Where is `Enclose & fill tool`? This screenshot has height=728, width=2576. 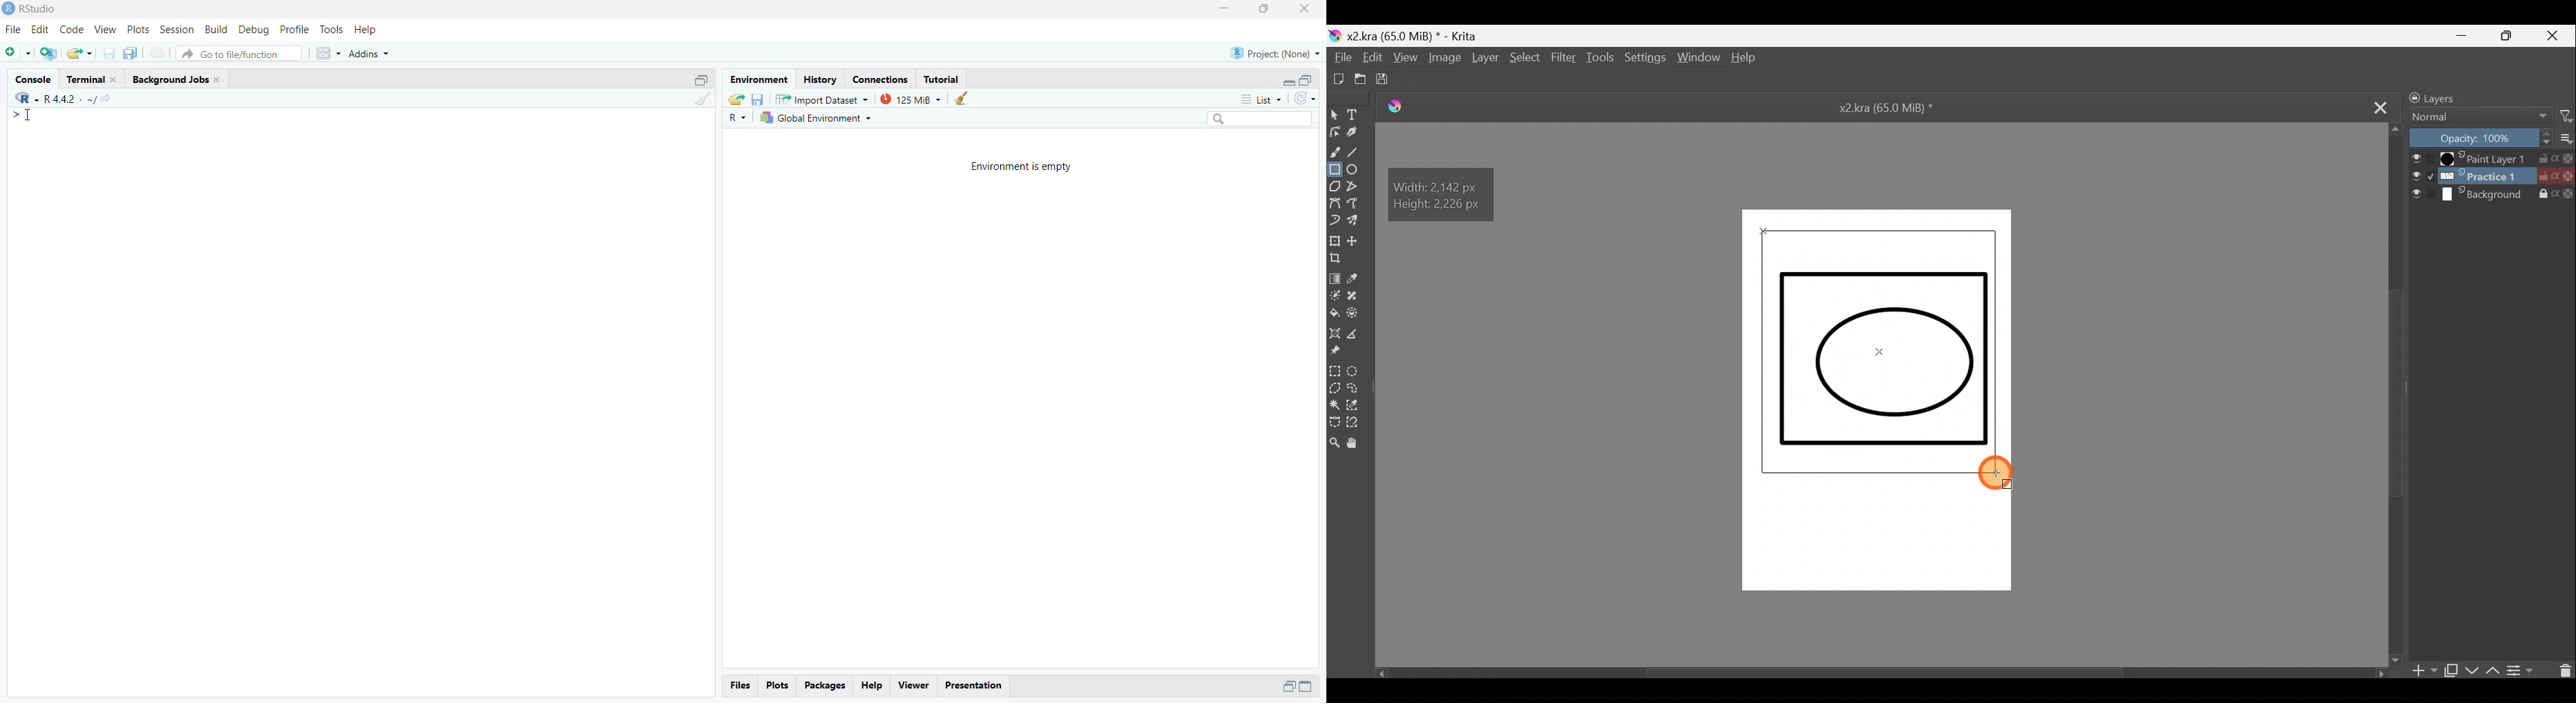
Enclose & fill tool is located at coordinates (1358, 314).